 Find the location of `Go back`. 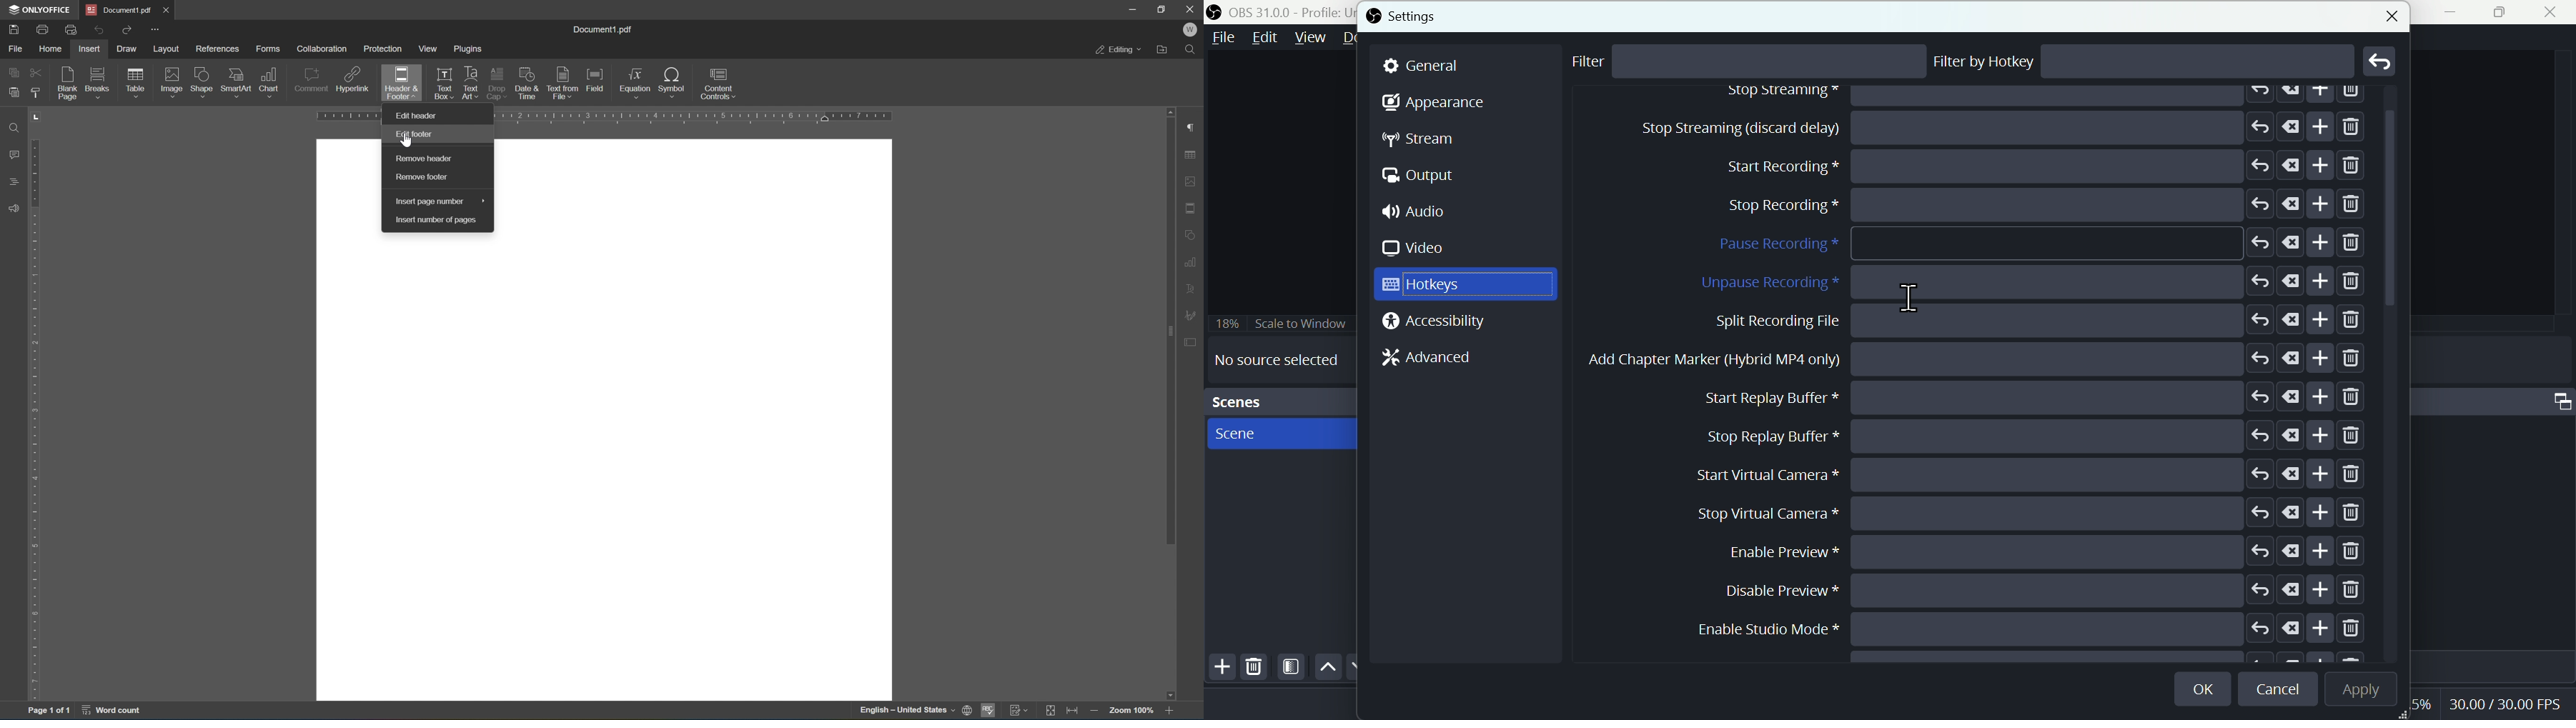

Go back is located at coordinates (2381, 61).